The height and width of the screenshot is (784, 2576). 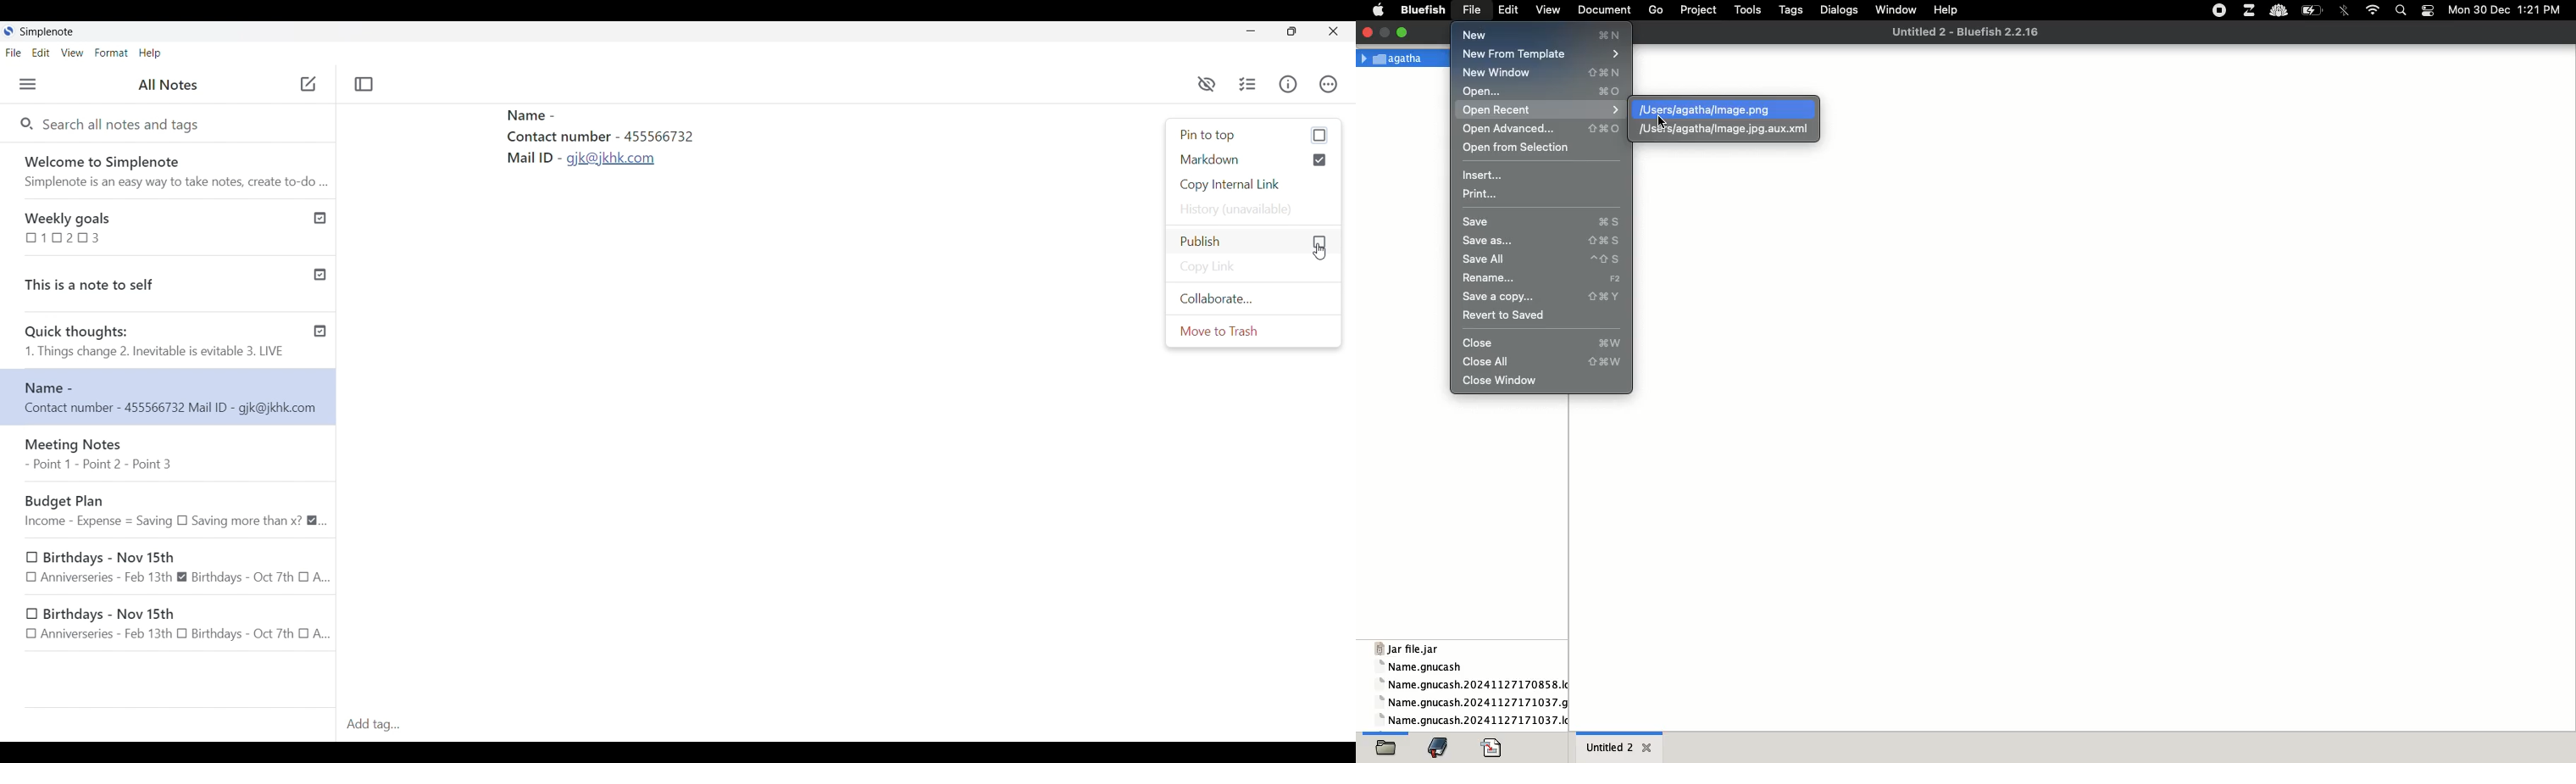 I want to click on open recent, so click(x=1543, y=109).